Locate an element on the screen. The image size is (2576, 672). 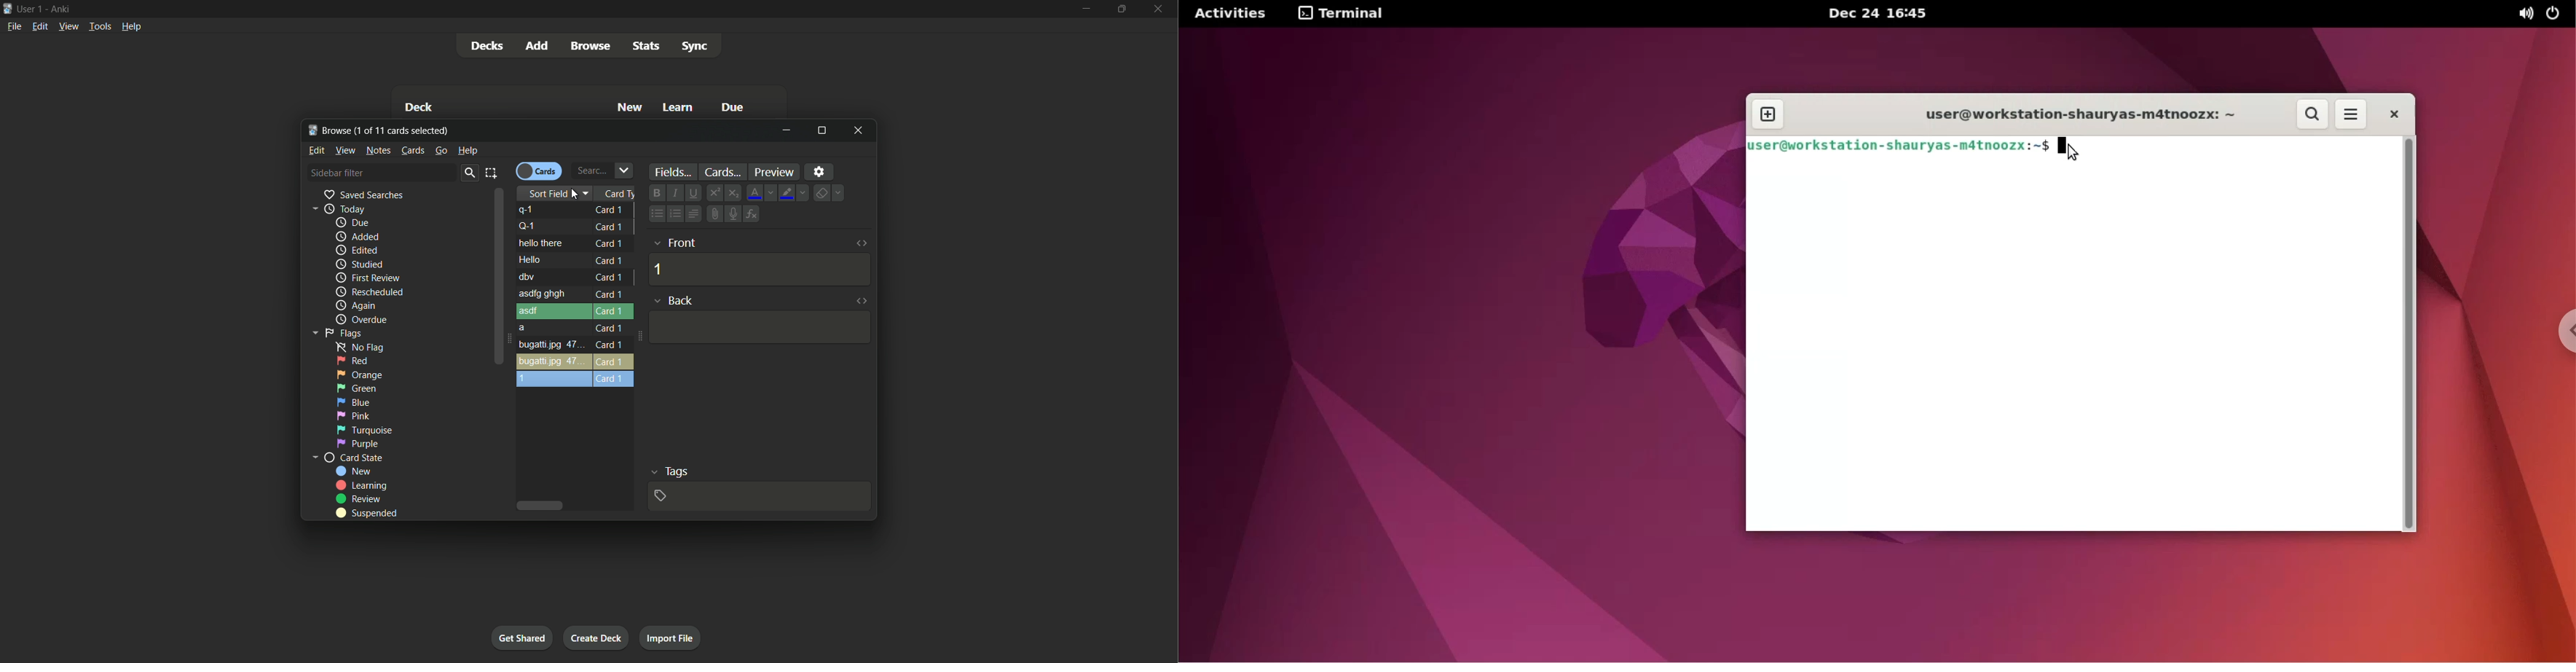
user 1 is located at coordinates (31, 9).